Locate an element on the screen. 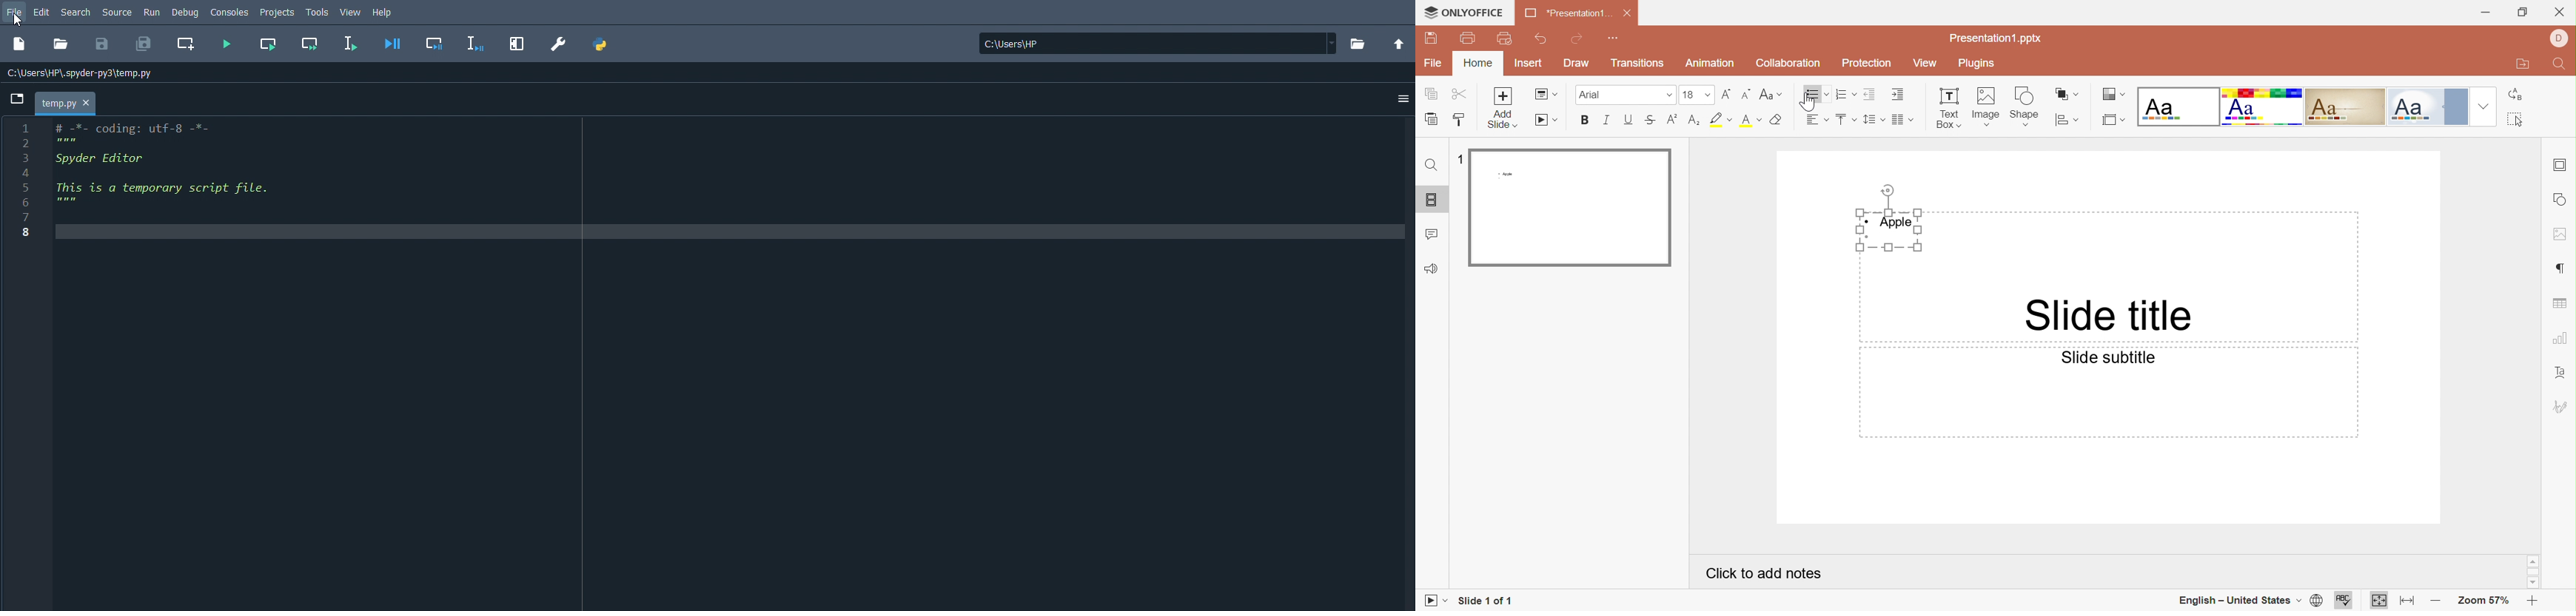 The width and height of the screenshot is (2576, 616). Arrange shape is located at coordinates (2067, 93).